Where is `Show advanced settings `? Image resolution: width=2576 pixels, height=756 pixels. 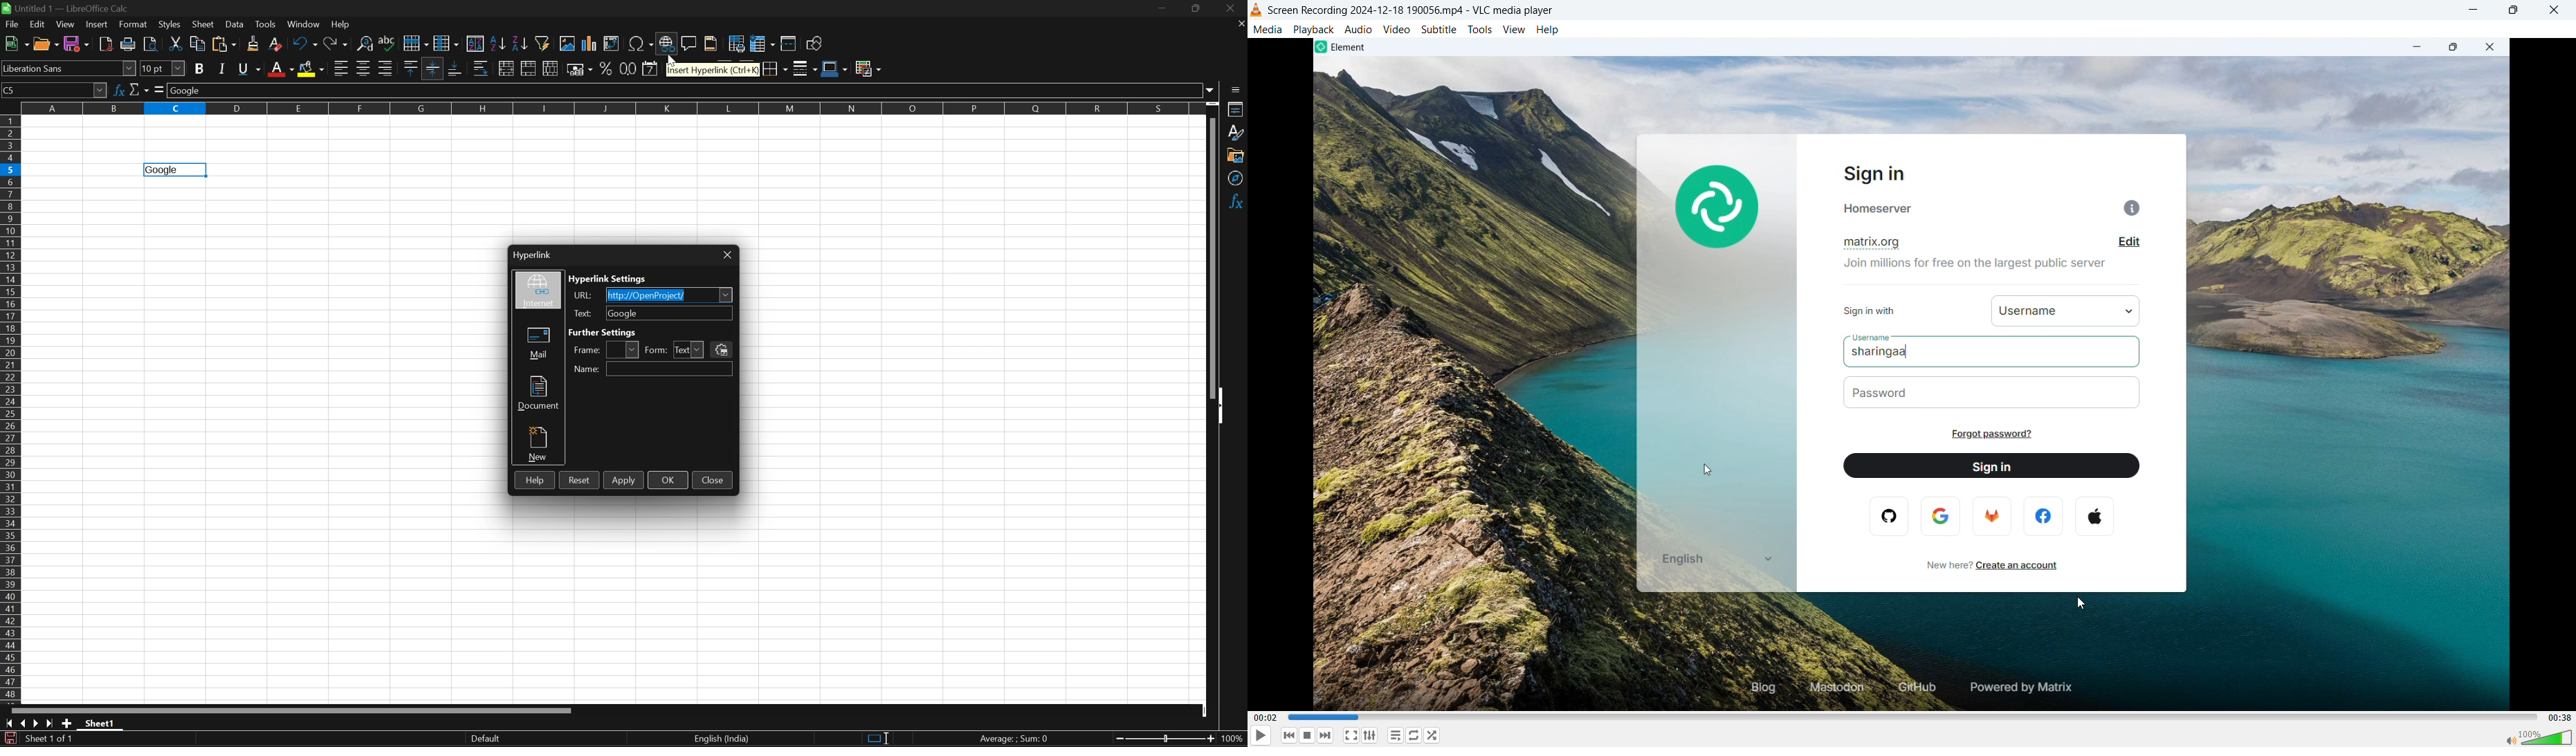
Show advanced settings  is located at coordinates (1369, 735).